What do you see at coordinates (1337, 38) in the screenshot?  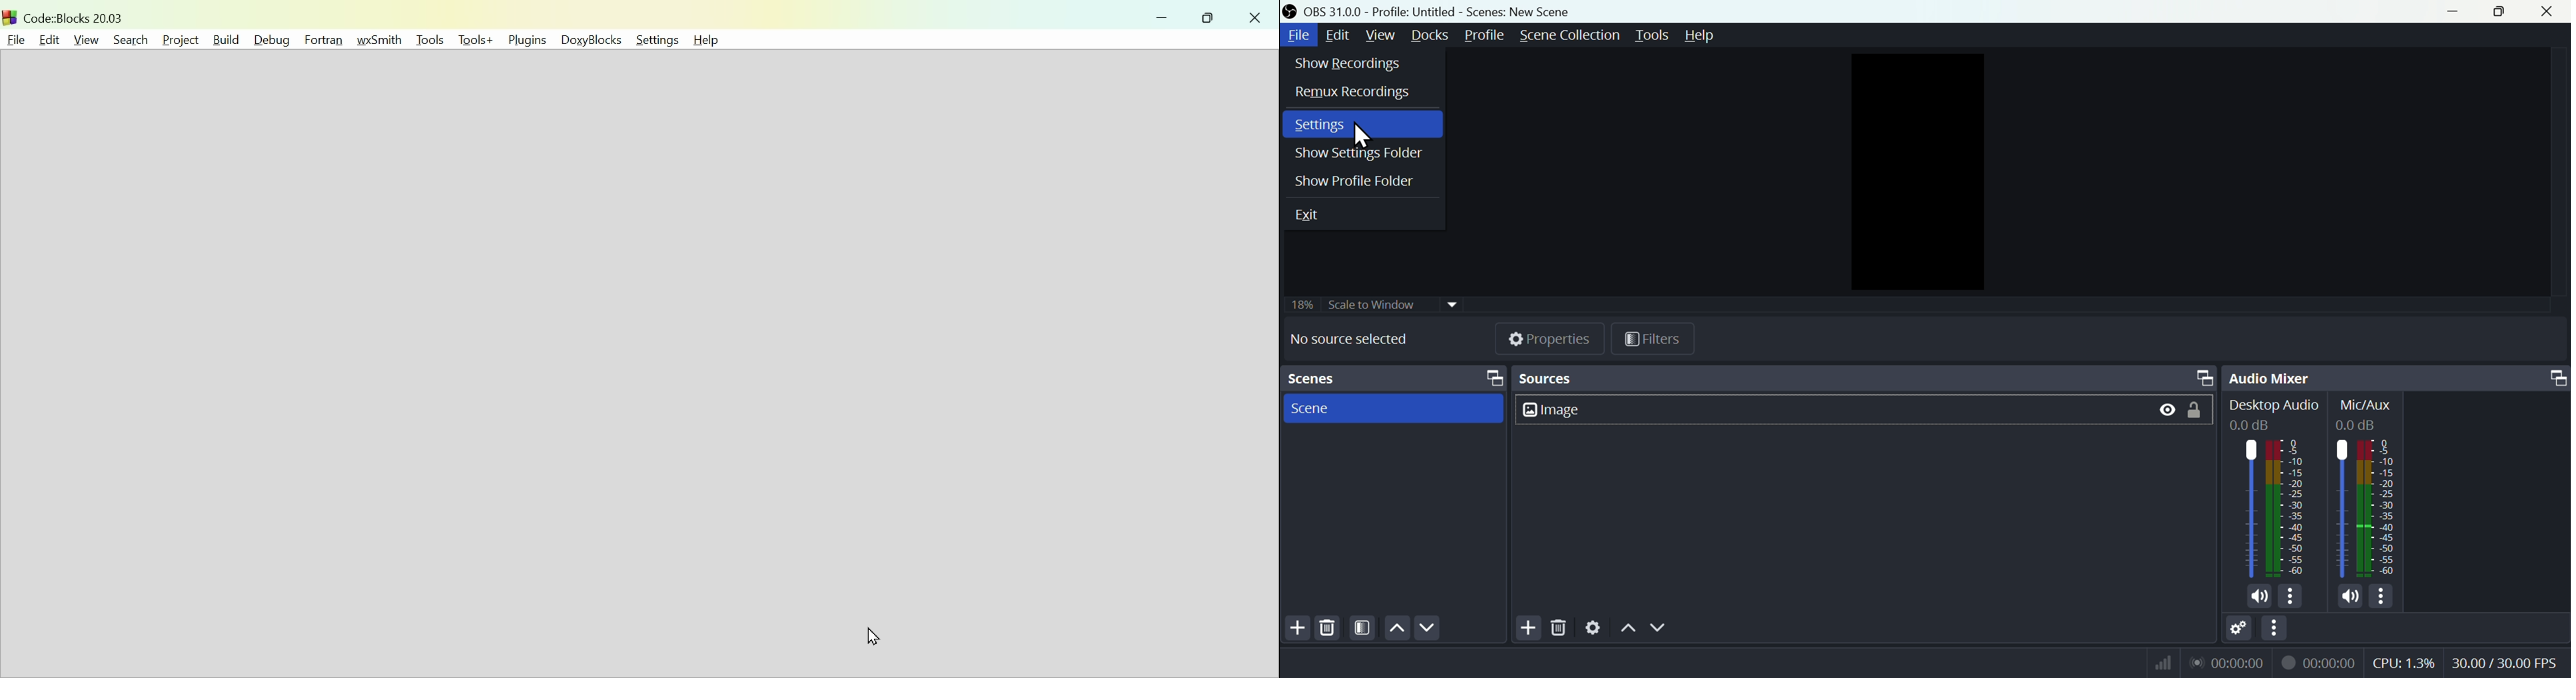 I see `Edit` at bounding box center [1337, 38].